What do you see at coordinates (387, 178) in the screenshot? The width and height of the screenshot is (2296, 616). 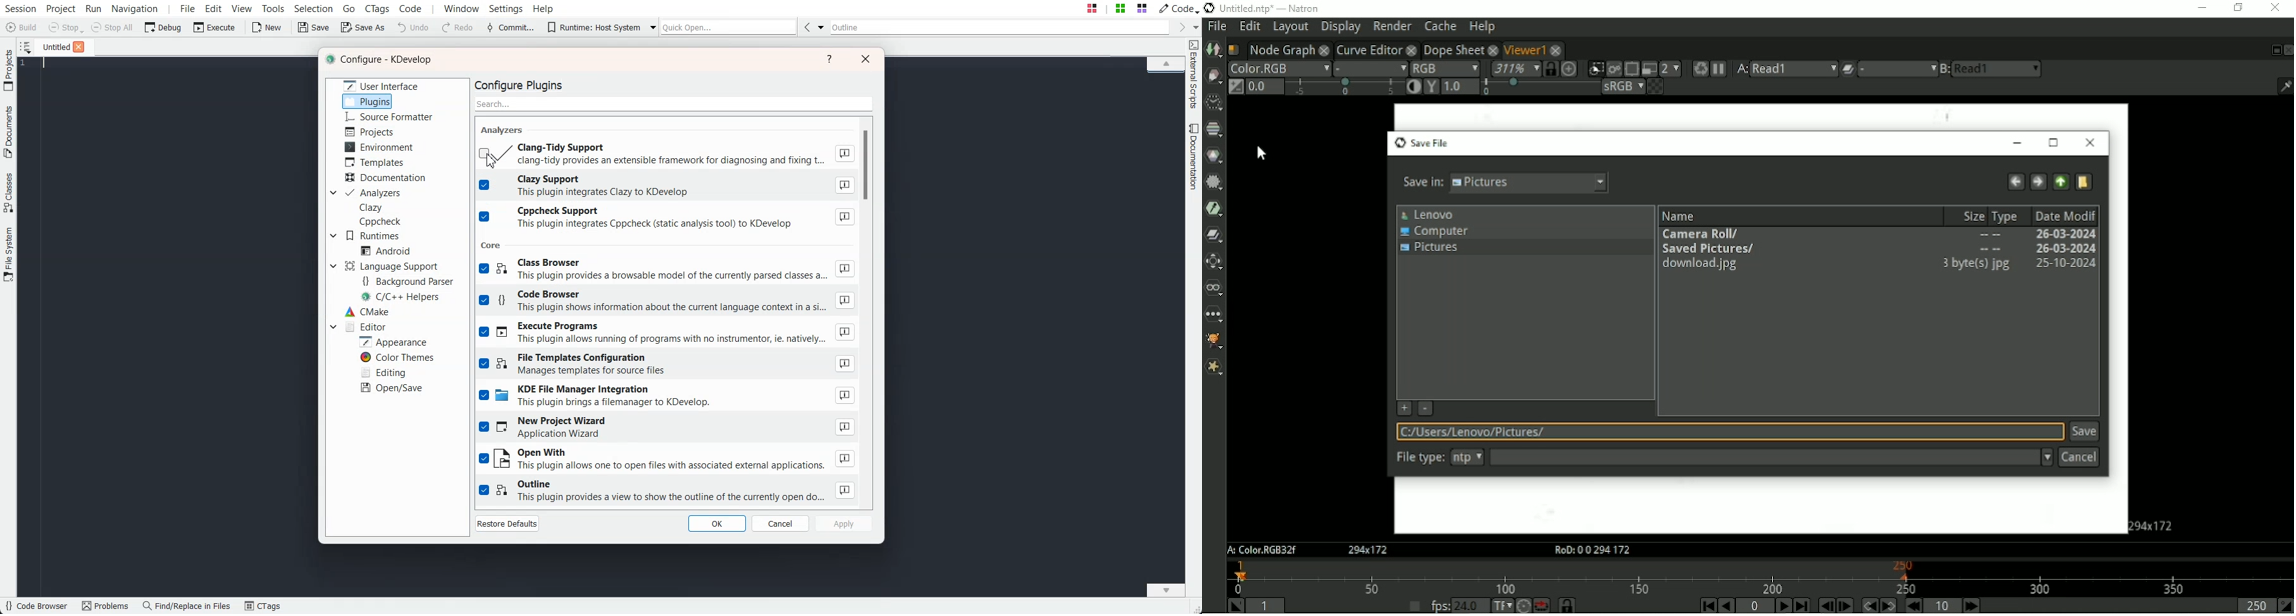 I see `Documentation` at bounding box center [387, 178].